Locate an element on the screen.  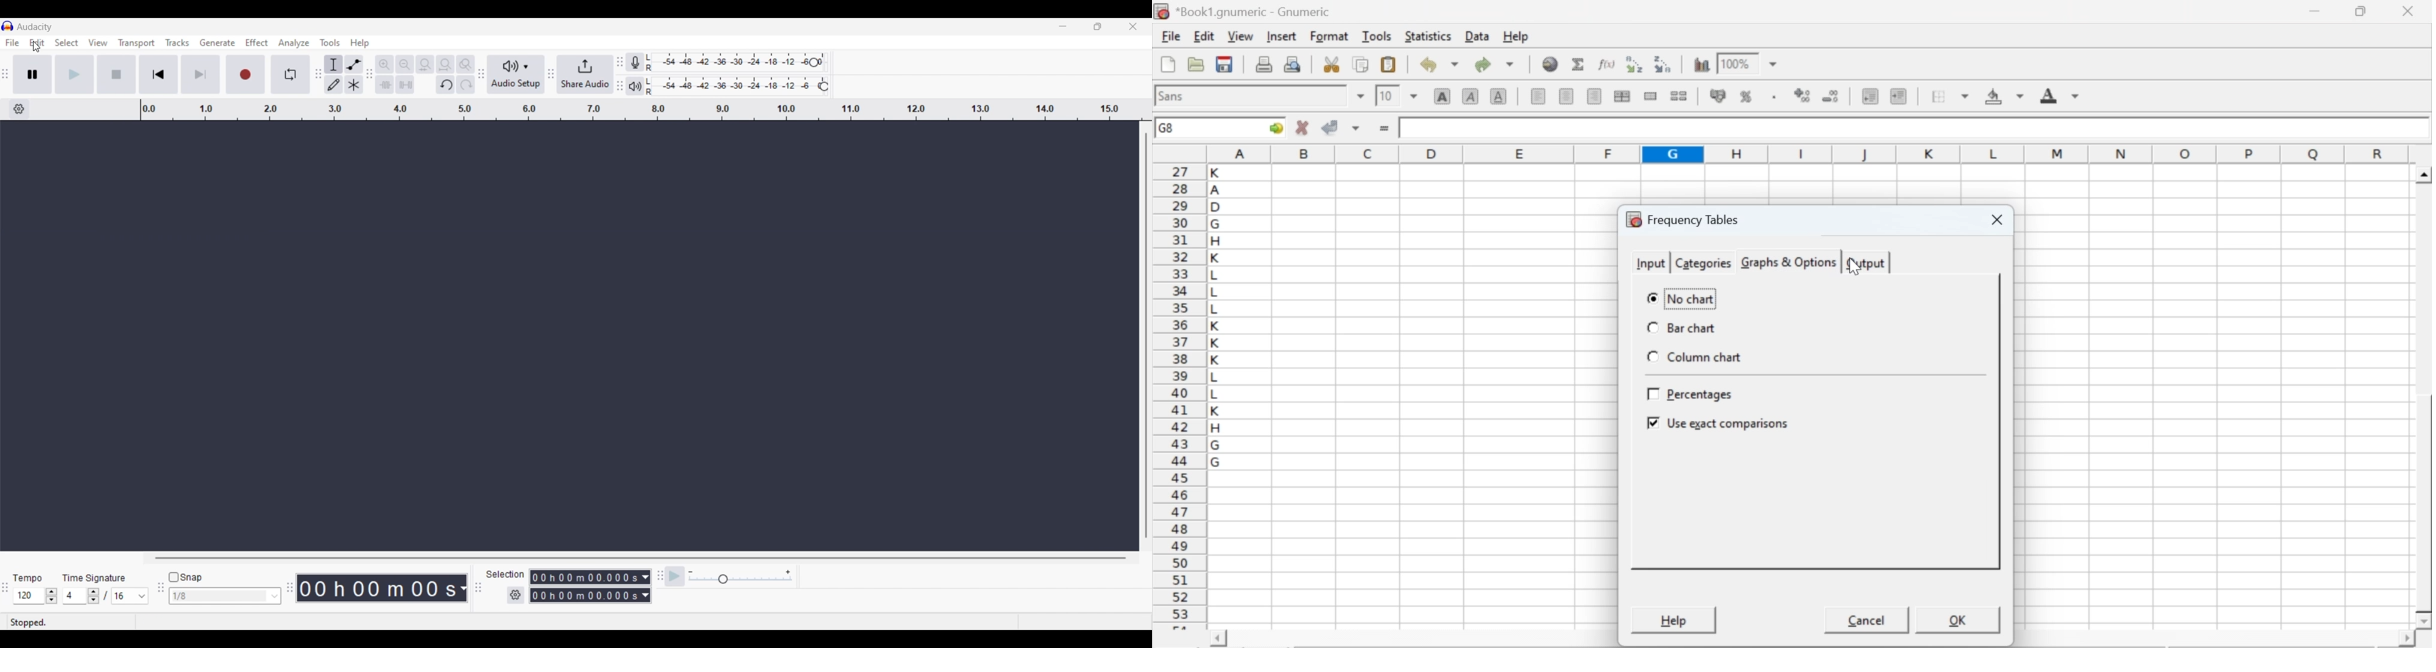
Record meter is located at coordinates (640, 62).